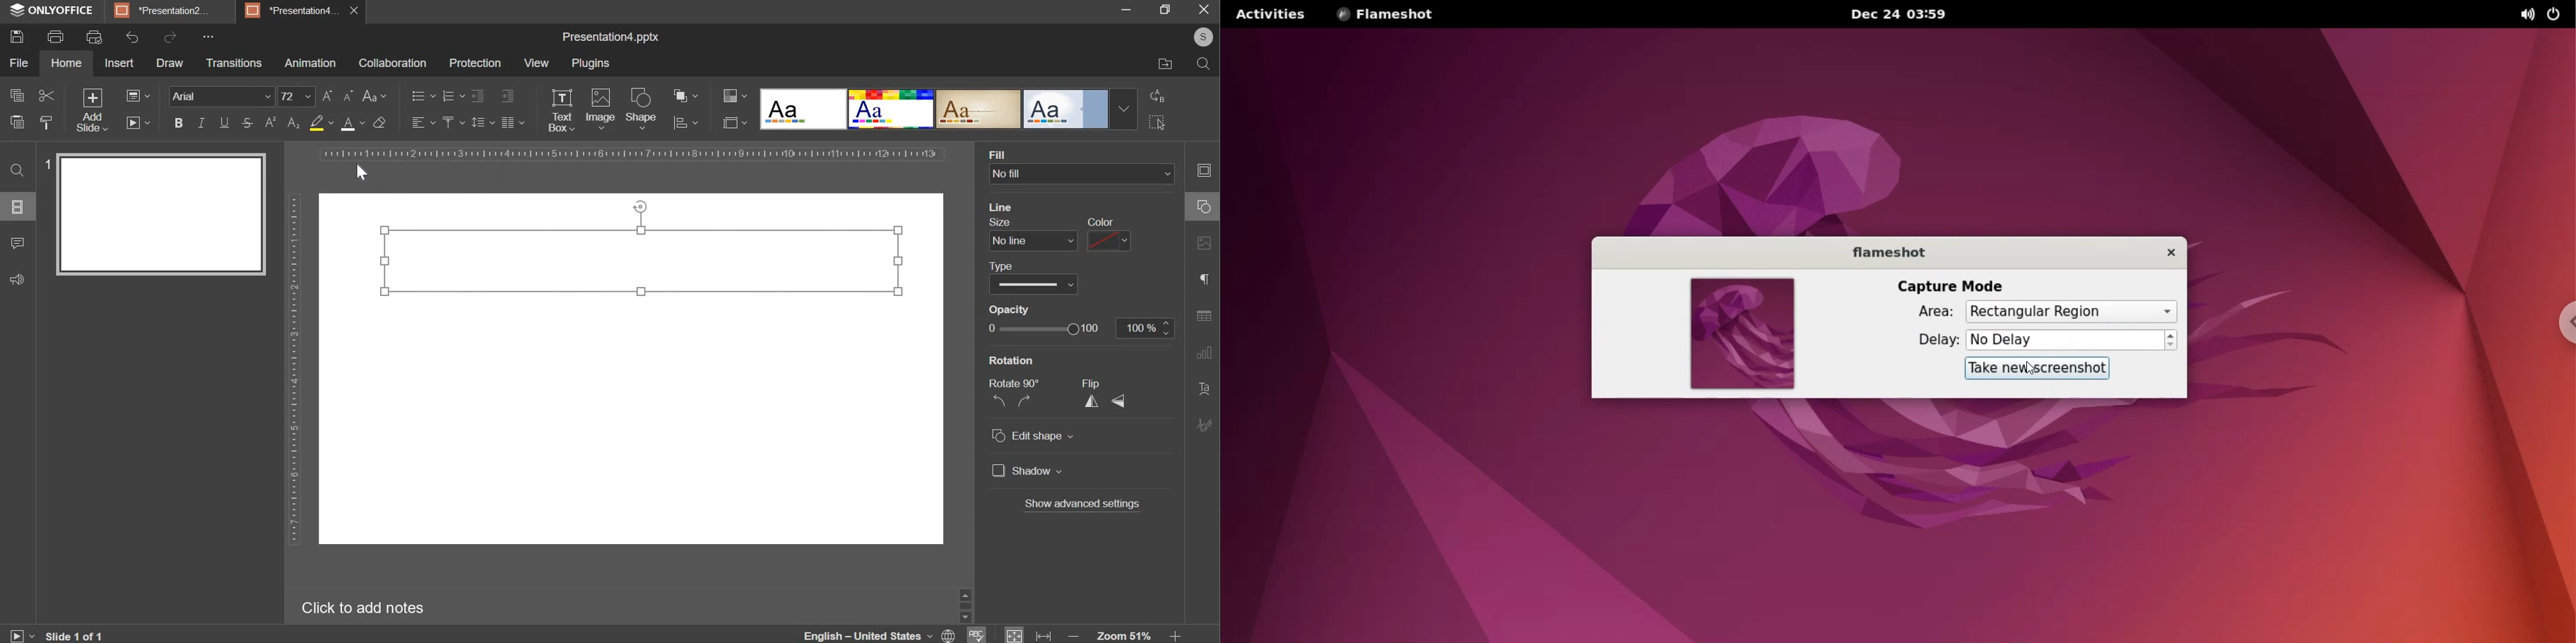 The image size is (2576, 644). I want to click on Restore down, so click(1126, 10).